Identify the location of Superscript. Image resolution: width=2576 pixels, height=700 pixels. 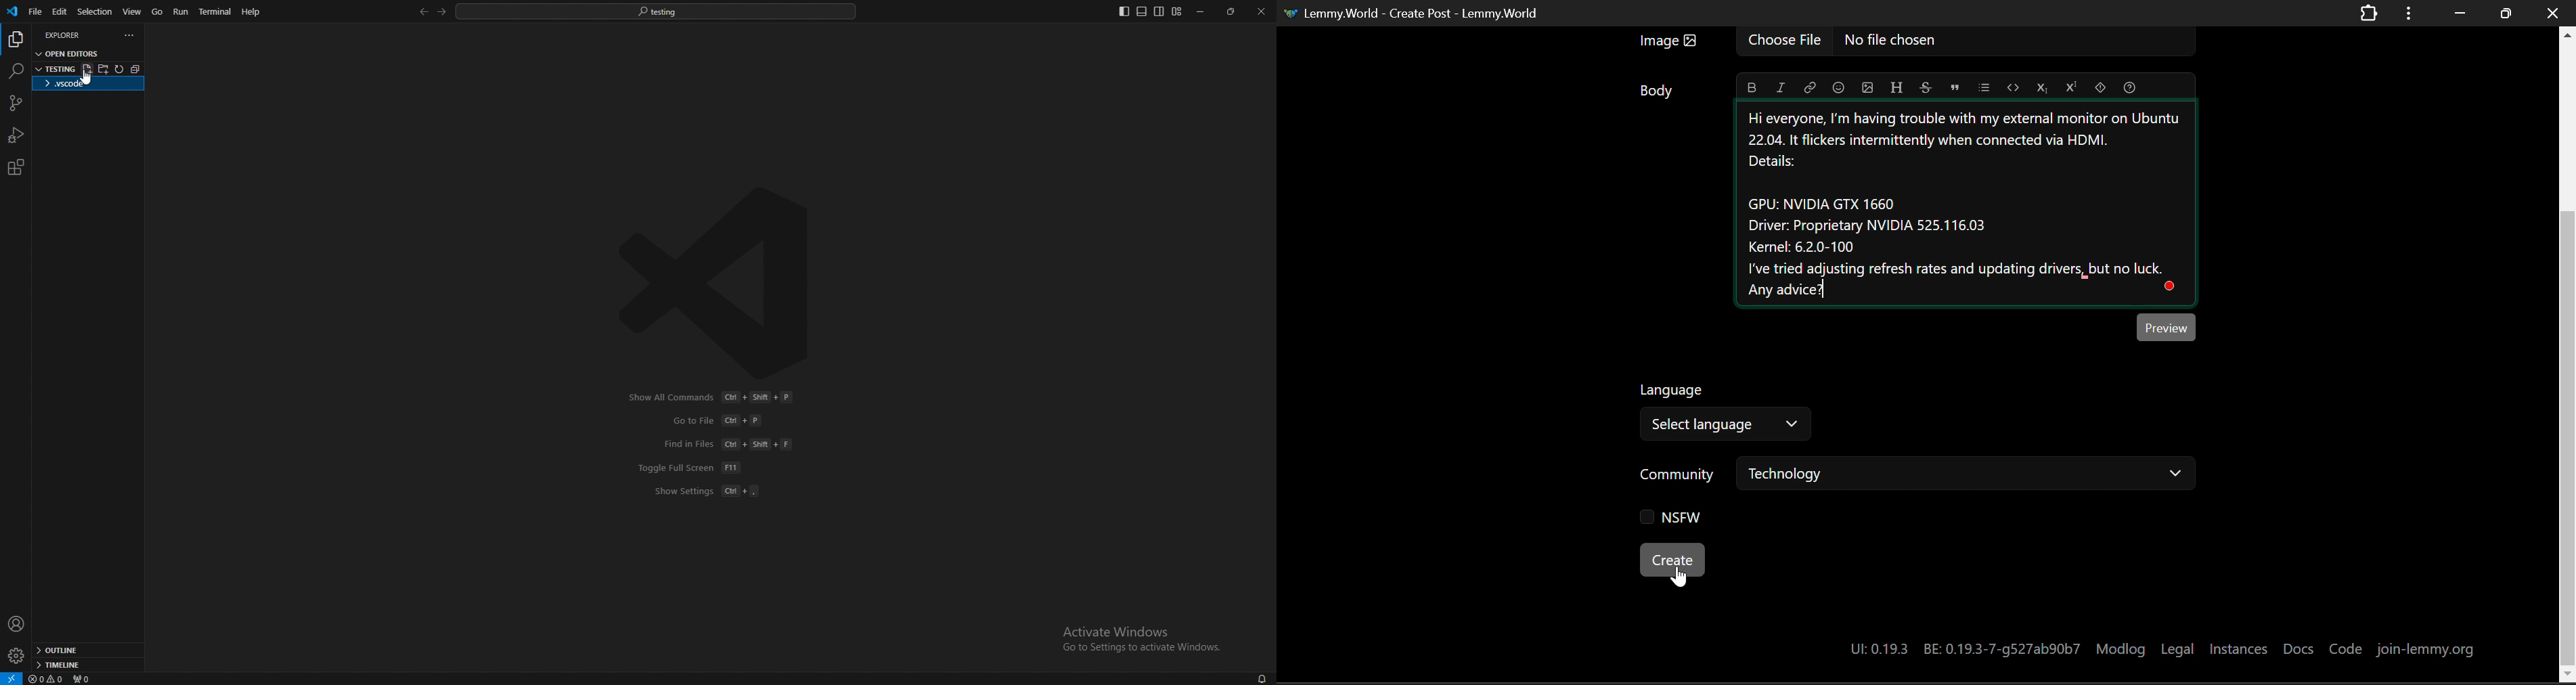
(2070, 86).